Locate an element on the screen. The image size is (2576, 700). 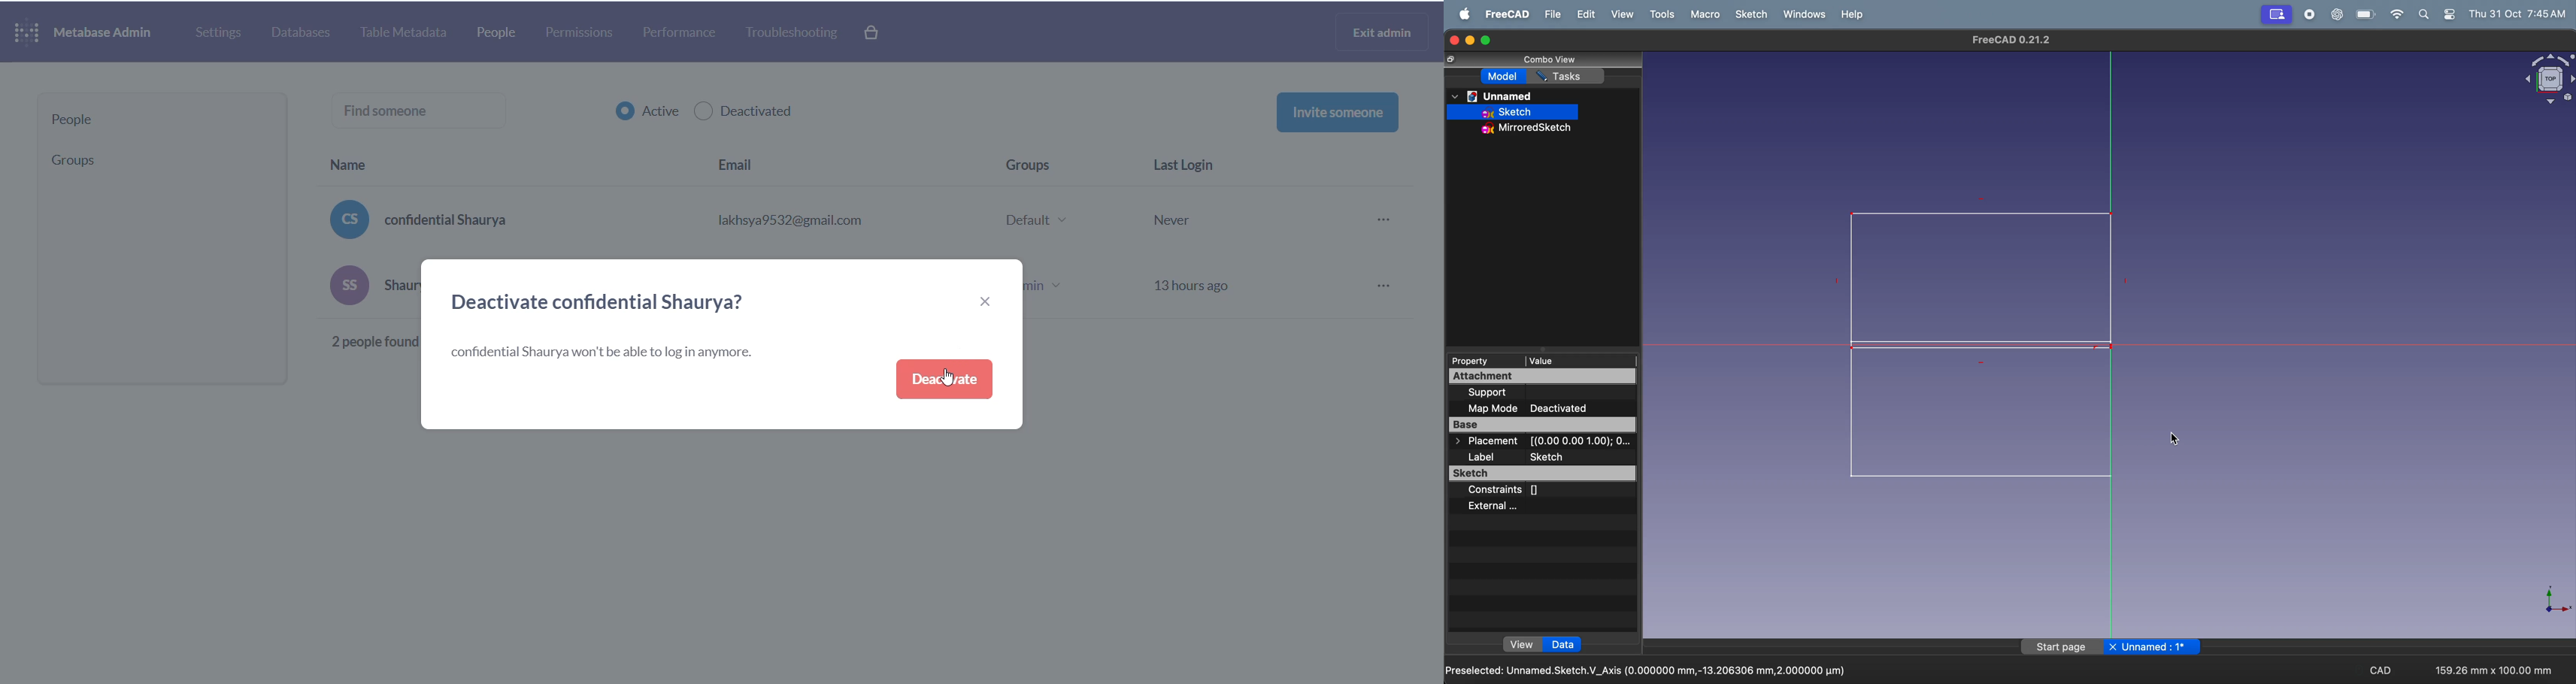
task is located at coordinates (1571, 77).